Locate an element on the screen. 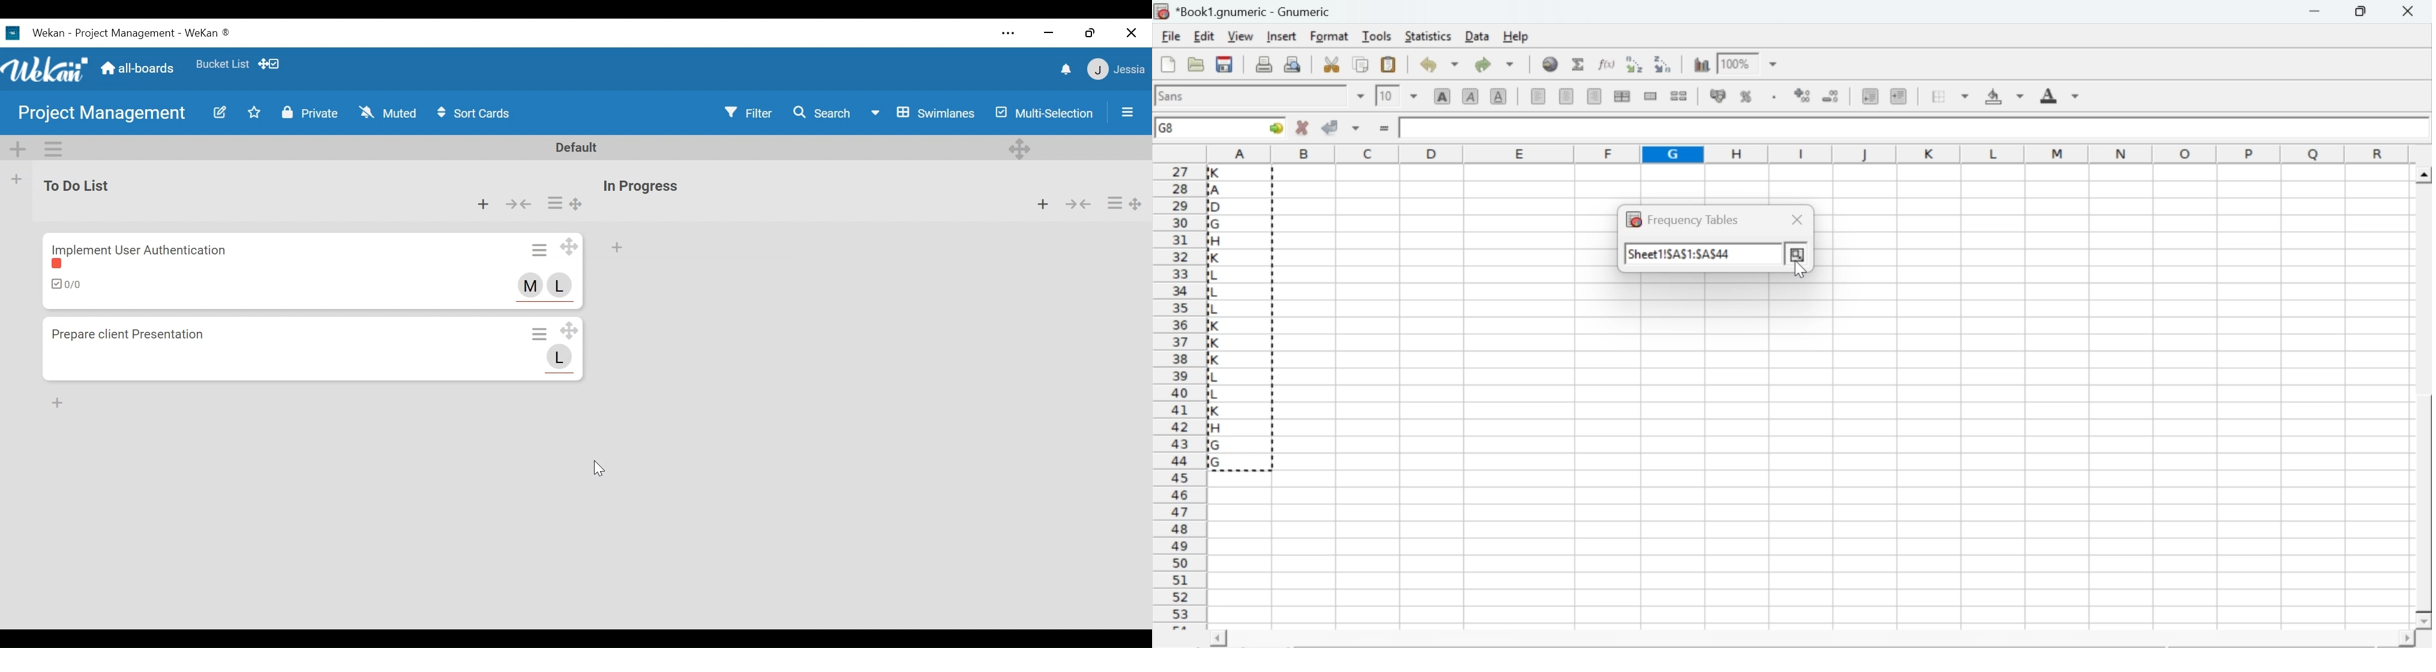 This screenshot has height=672, width=2436. more is located at coordinates (1798, 254).